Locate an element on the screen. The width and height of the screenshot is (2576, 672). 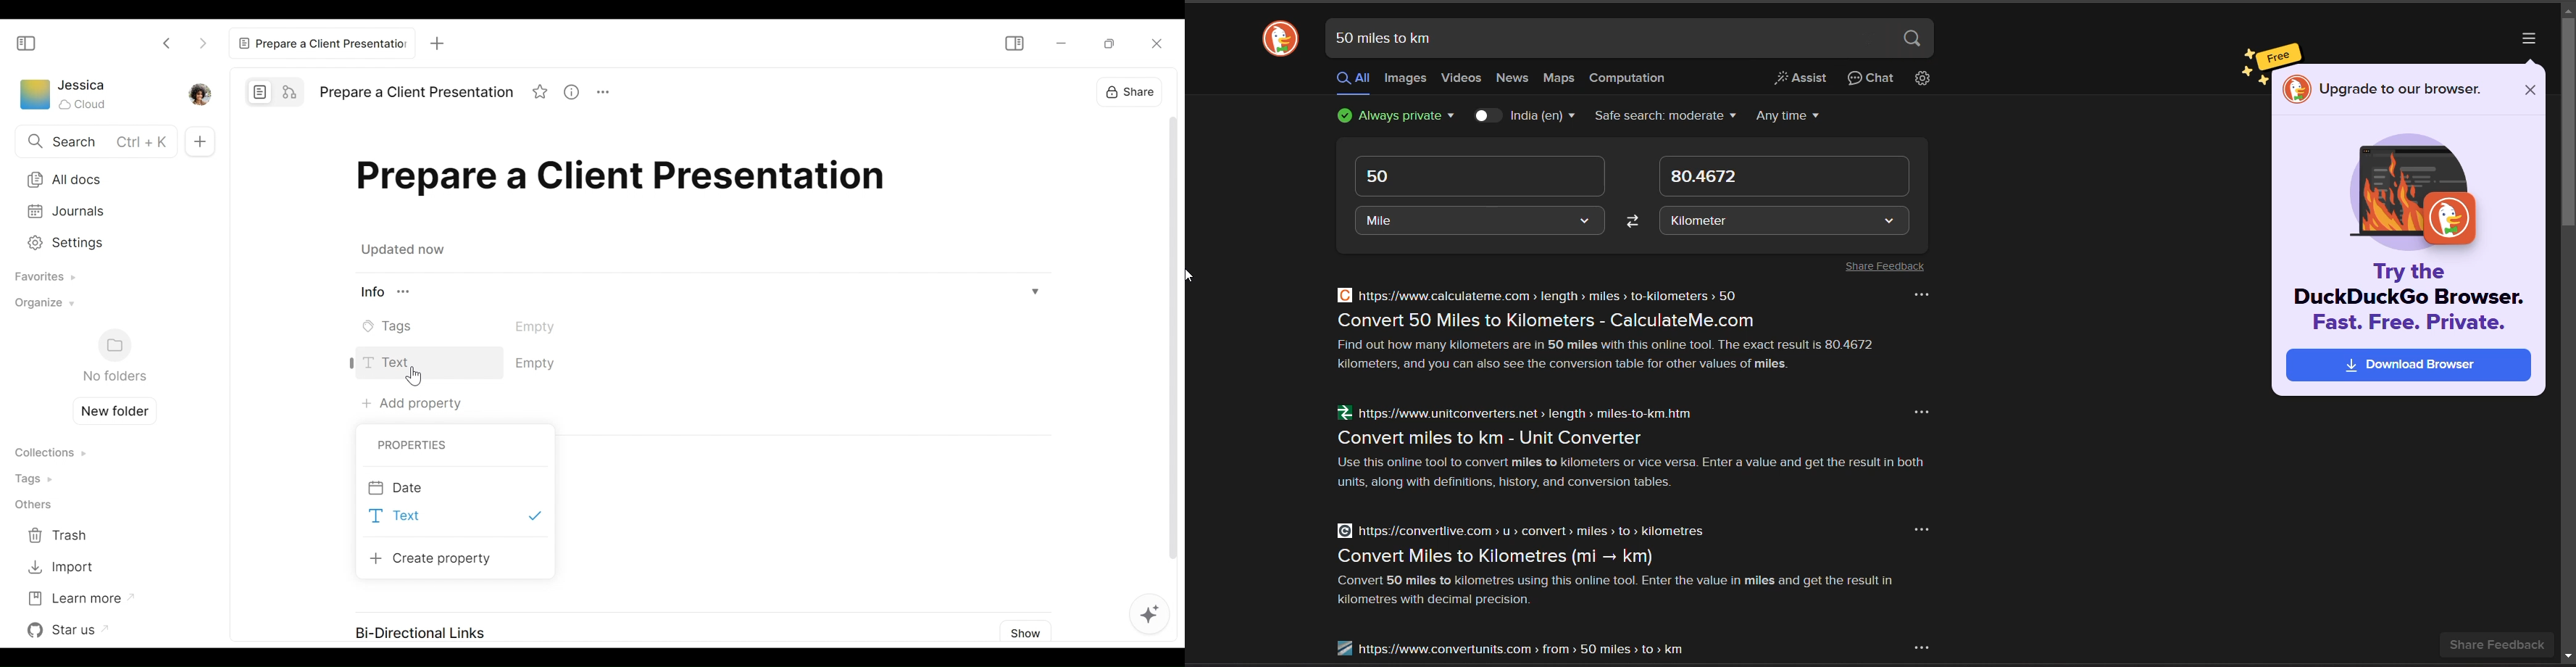
Edgeless mode is located at coordinates (291, 91).